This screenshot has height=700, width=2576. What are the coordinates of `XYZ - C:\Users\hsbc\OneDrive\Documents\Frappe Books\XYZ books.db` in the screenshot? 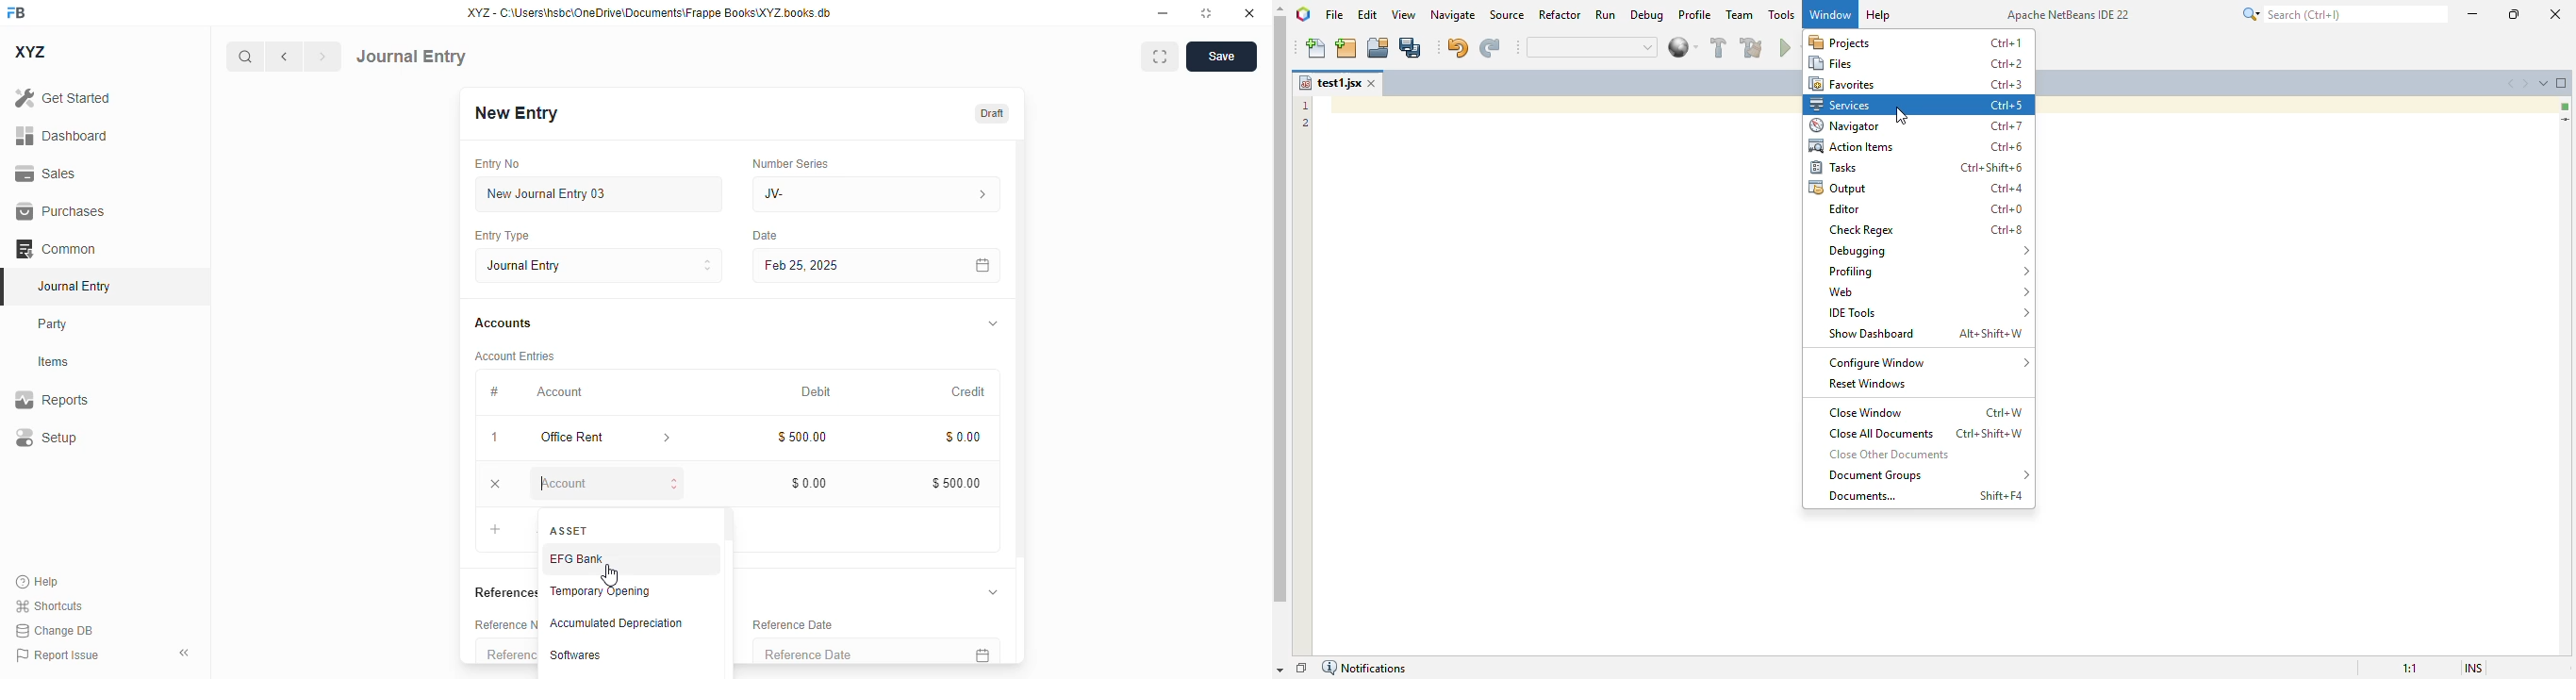 It's located at (649, 12).